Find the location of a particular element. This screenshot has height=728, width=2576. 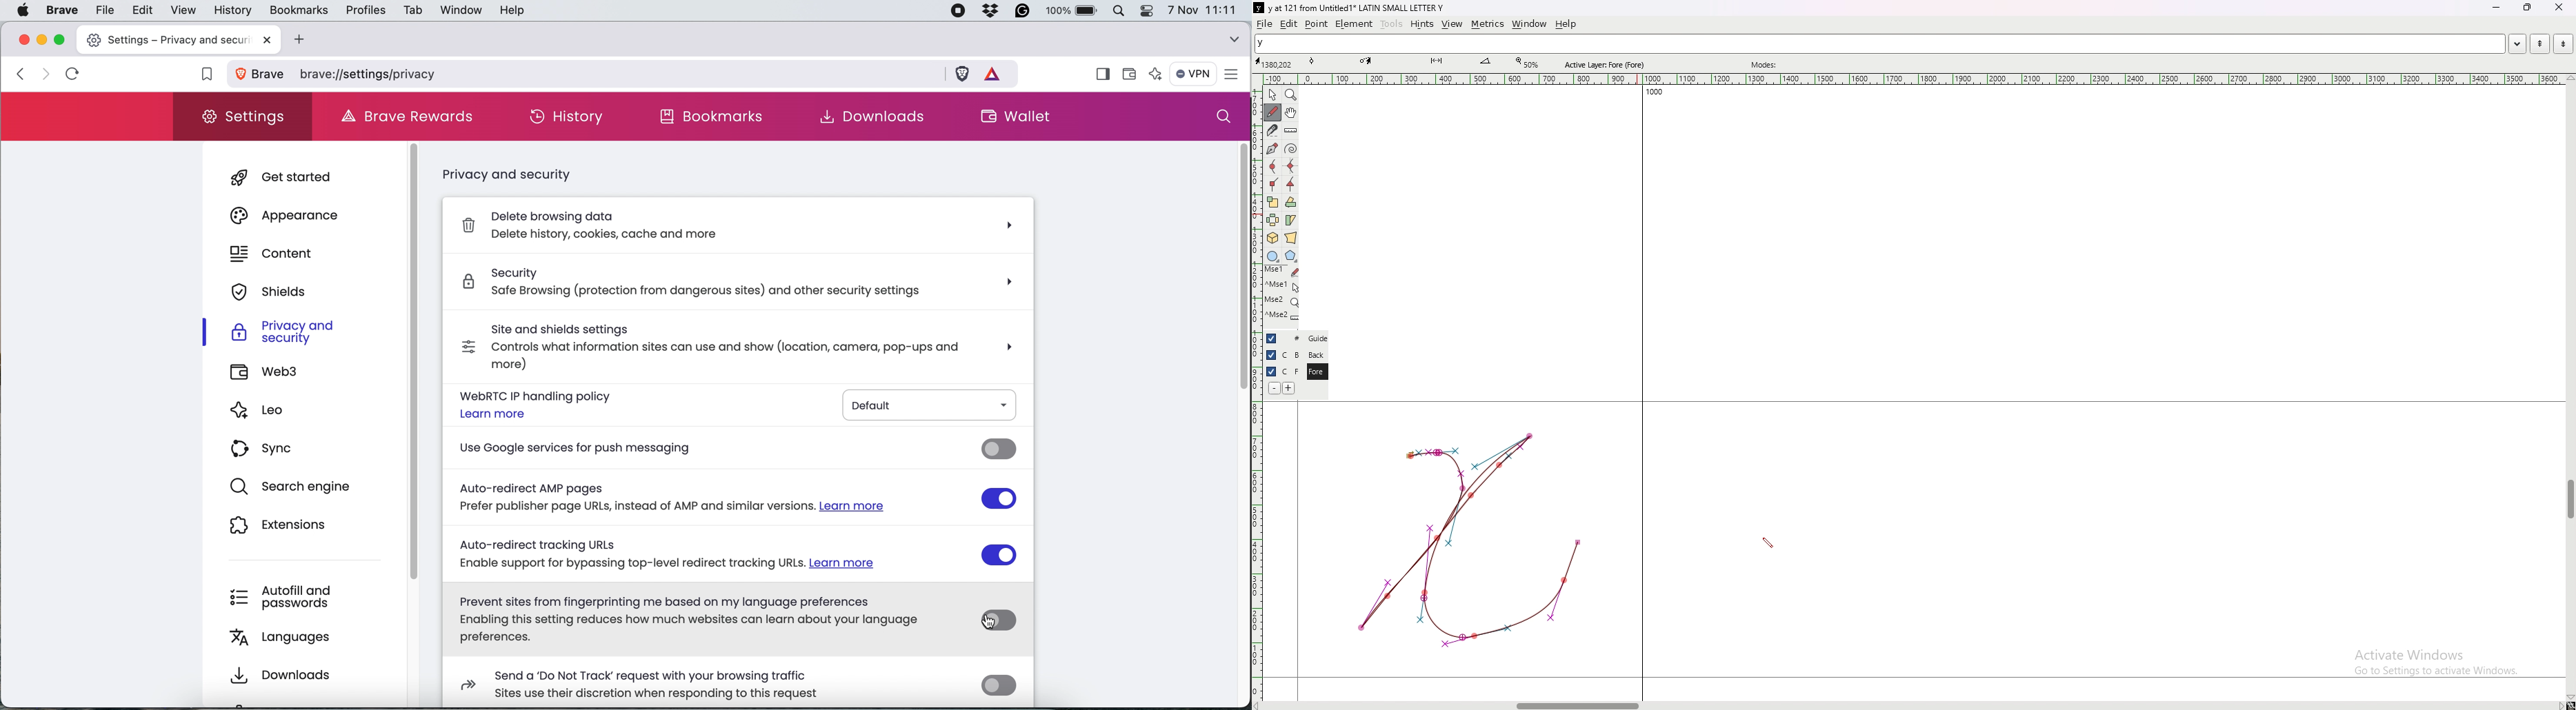

brave shields is located at coordinates (962, 73).